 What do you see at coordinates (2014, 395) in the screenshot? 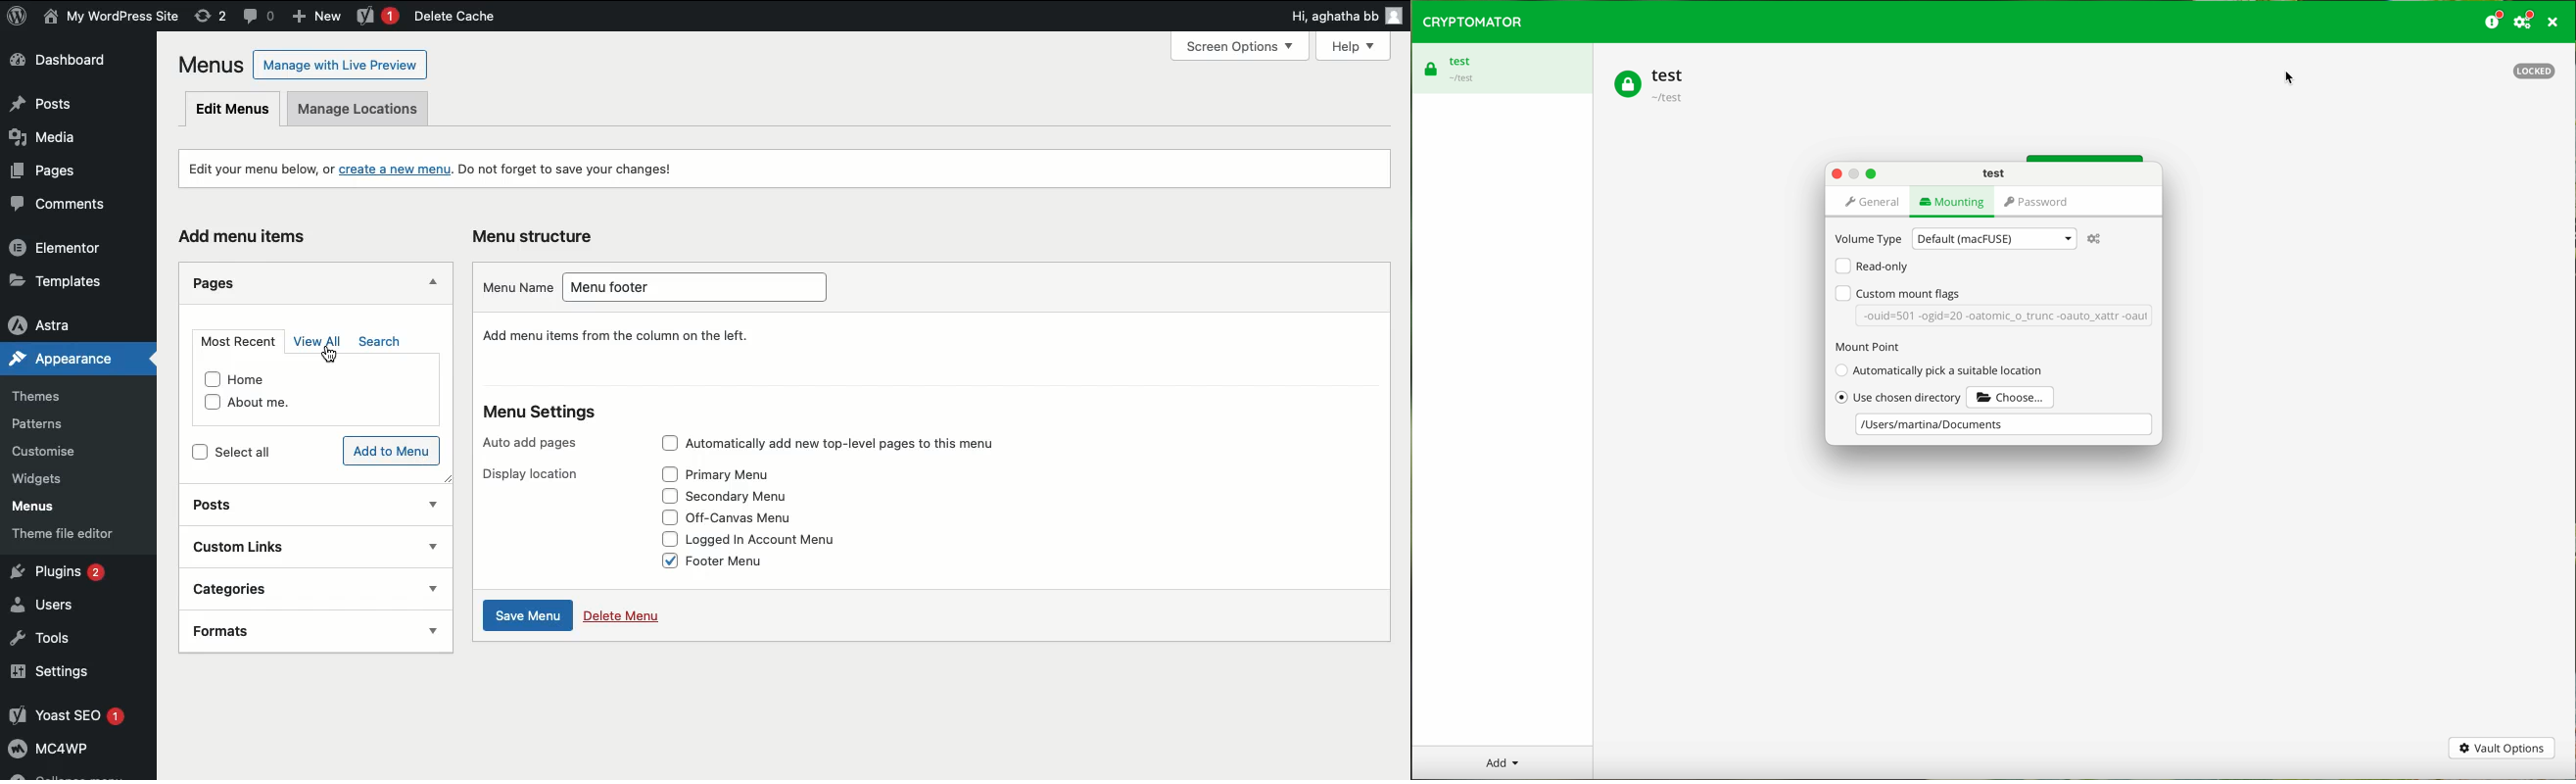
I see `Choose` at bounding box center [2014, 395].